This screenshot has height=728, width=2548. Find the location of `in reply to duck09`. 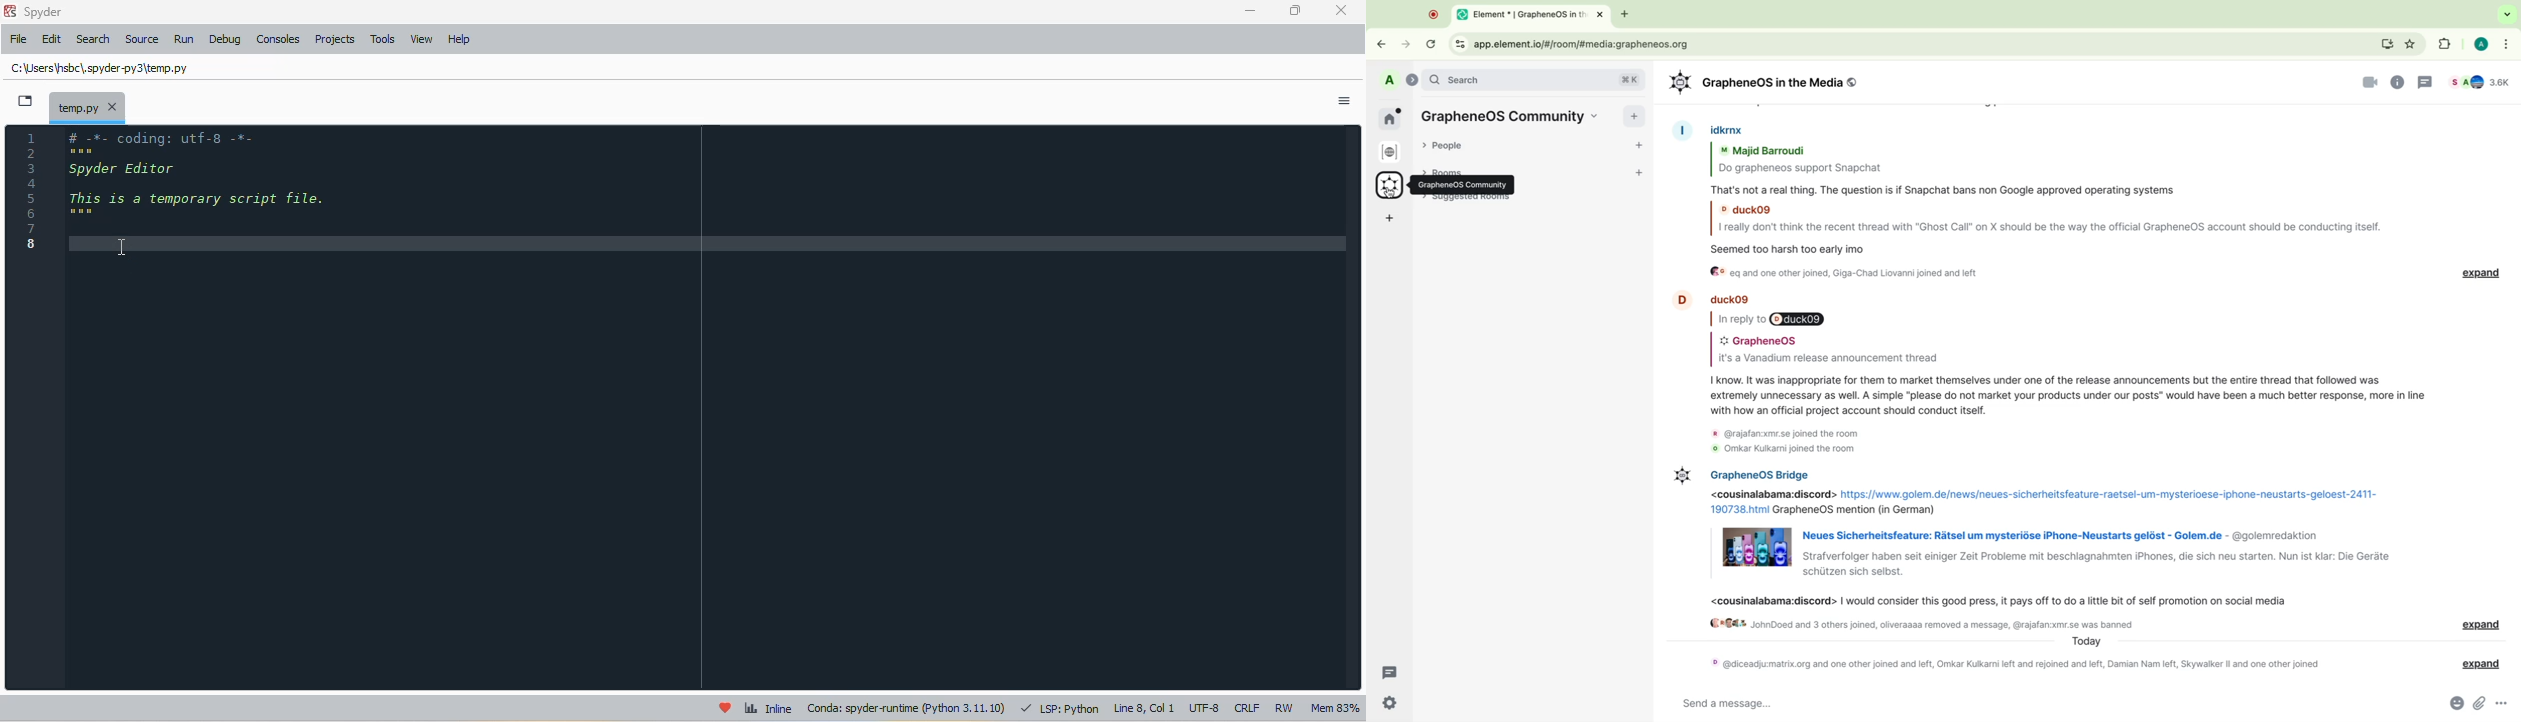

in reply to duck09 is located at coordinates (1775, 319).